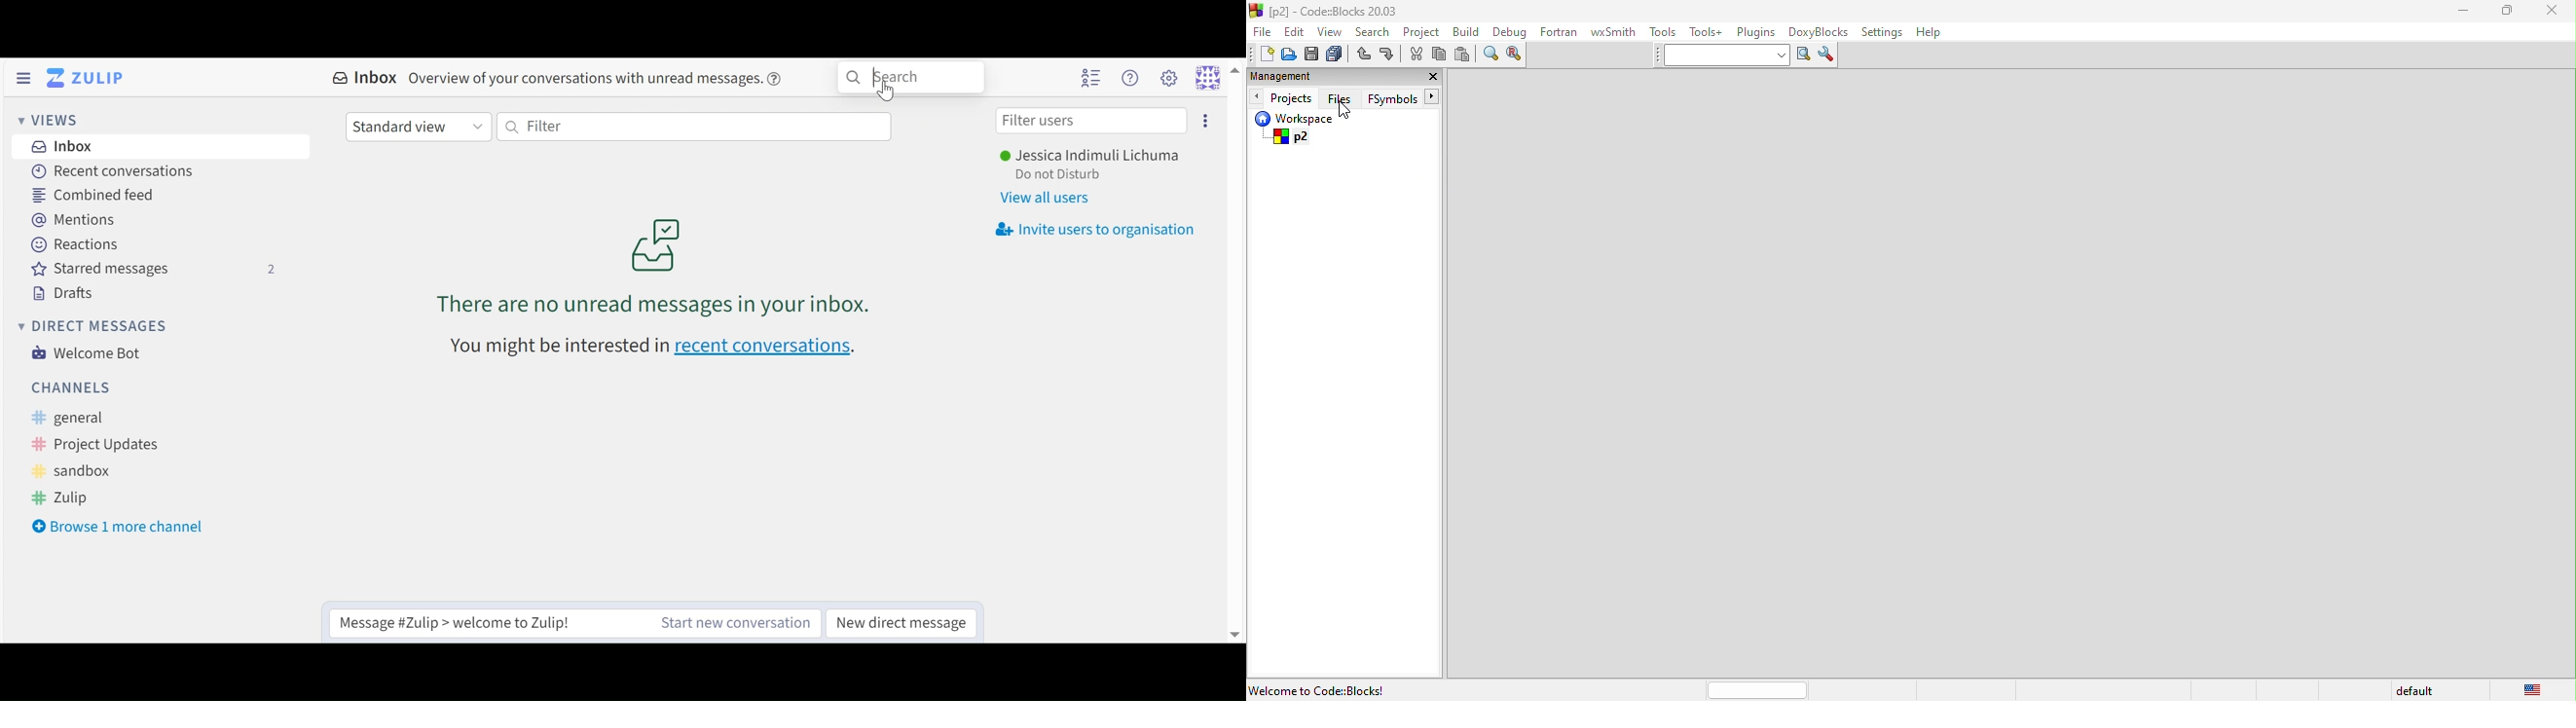  I want to click on Search, so click(910, 77).